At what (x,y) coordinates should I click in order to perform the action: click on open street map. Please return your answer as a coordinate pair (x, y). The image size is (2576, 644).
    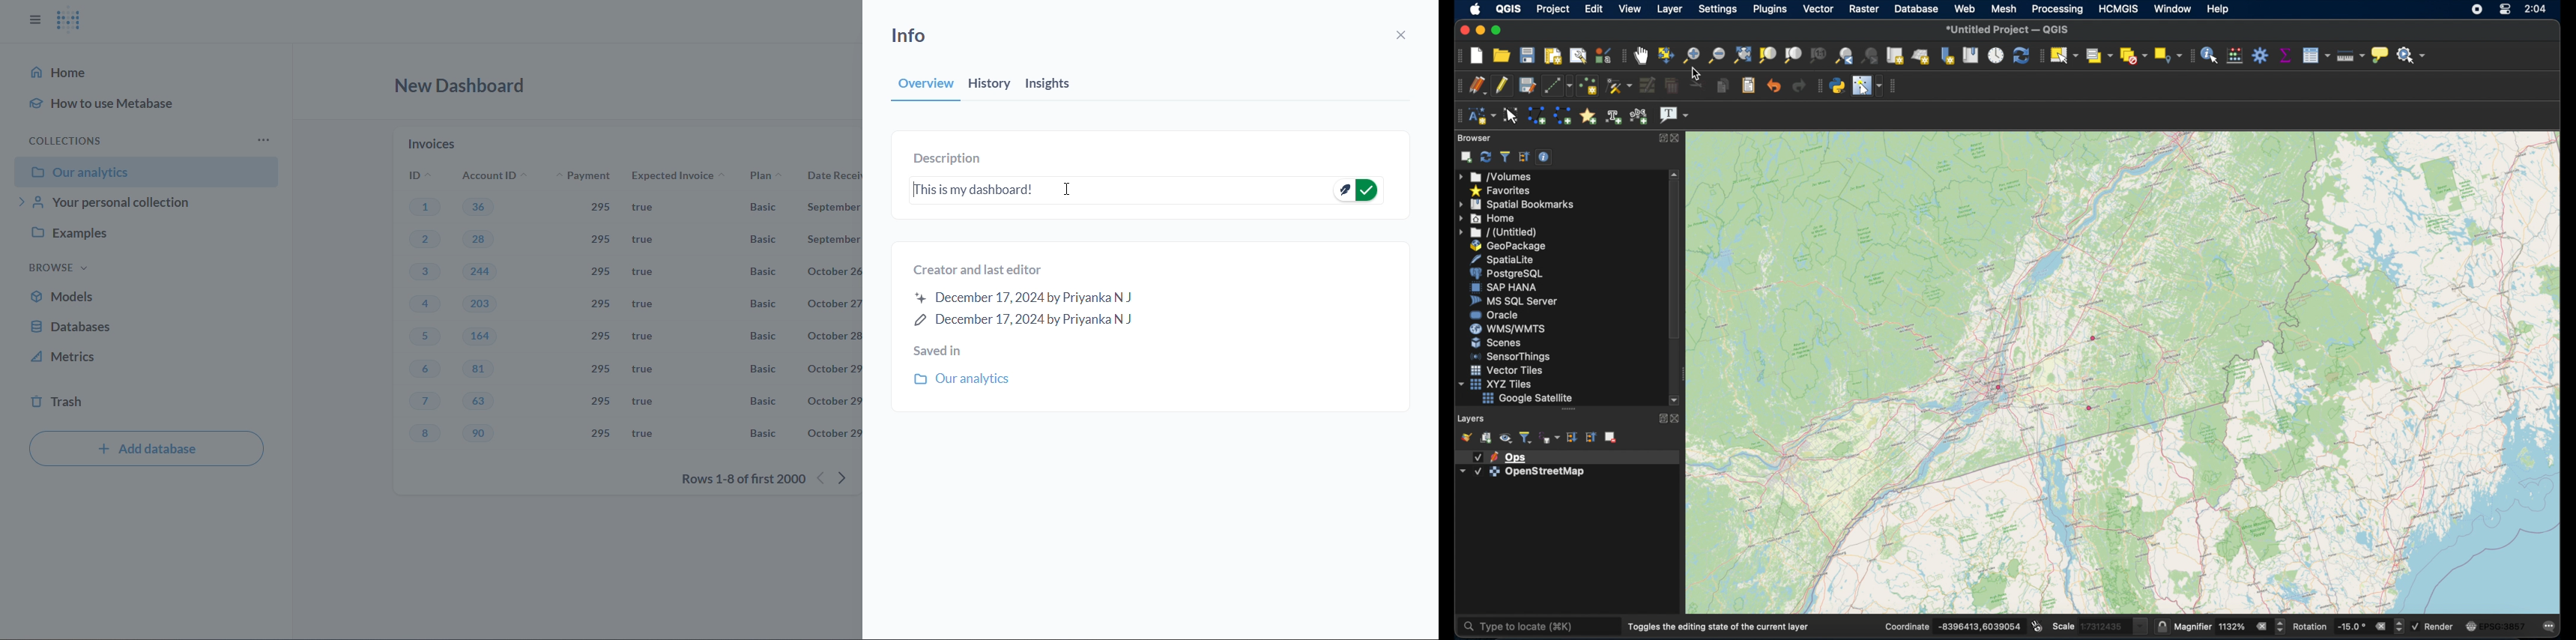
    Looking at the image, I should click on (2334, 370).